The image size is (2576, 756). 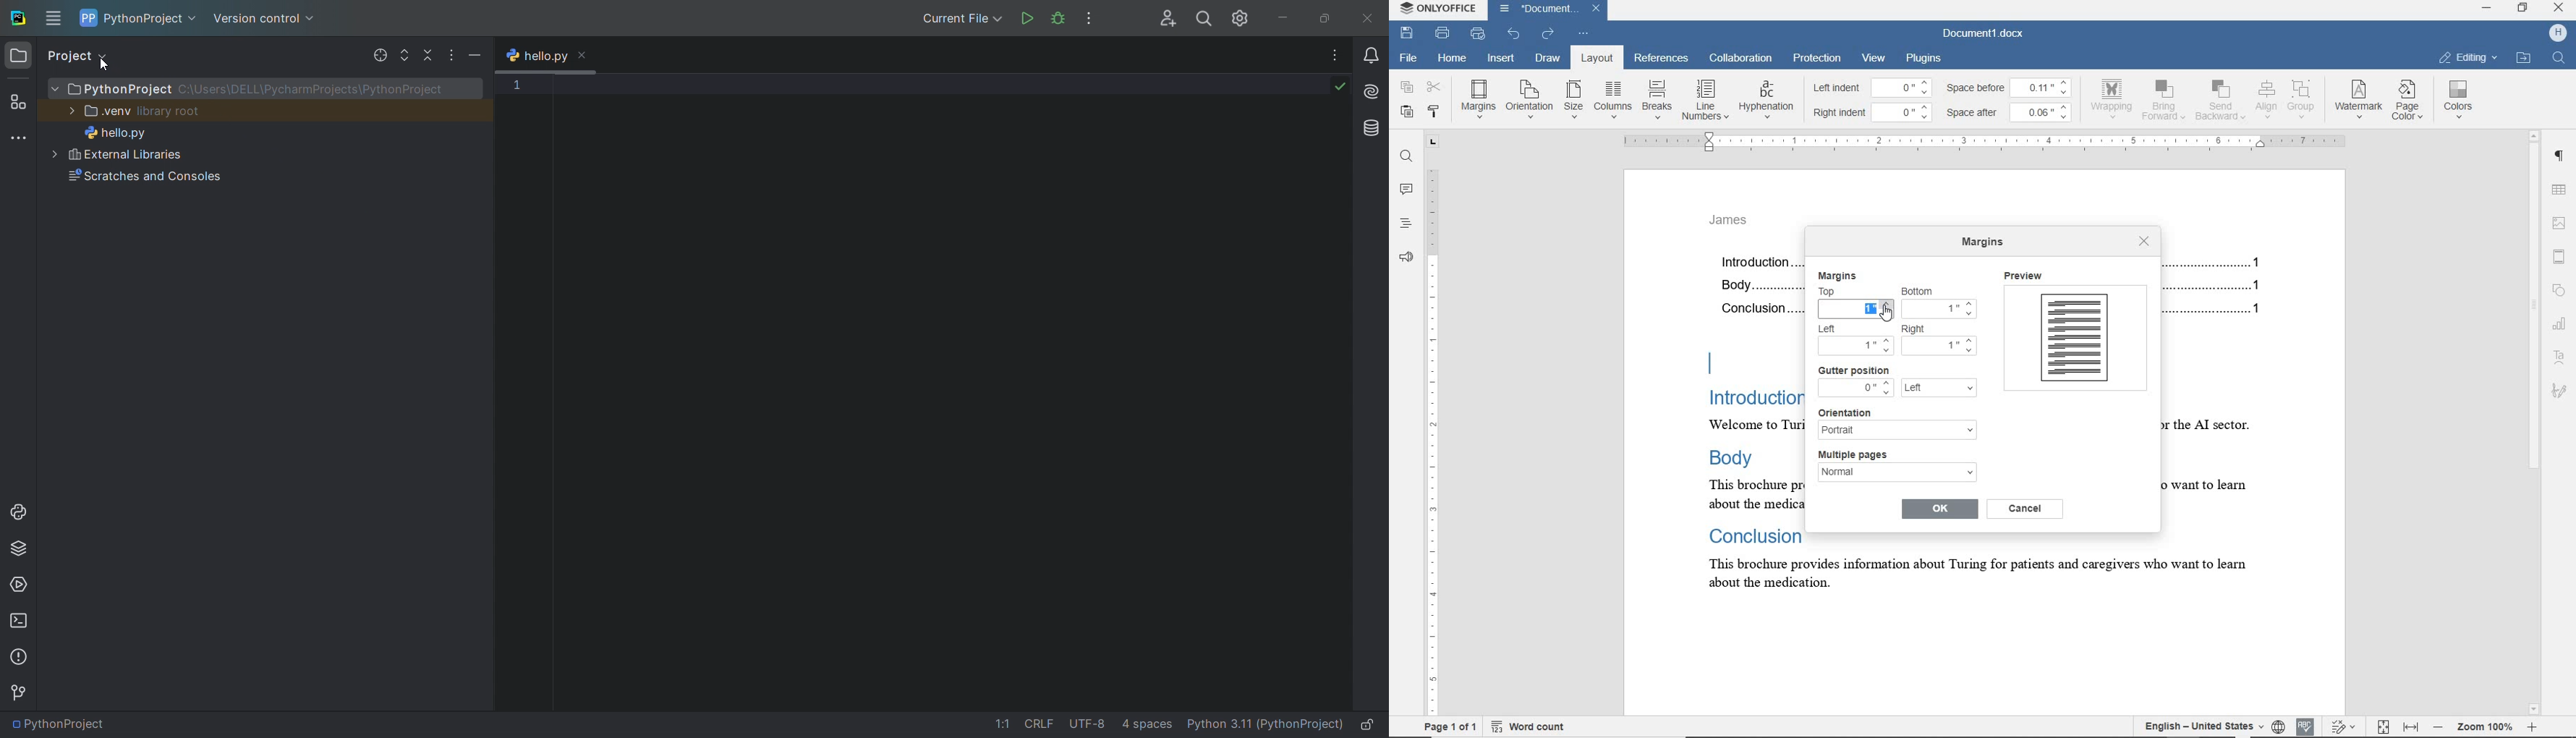 I want to click on text language, so click(x=2200, y=725).